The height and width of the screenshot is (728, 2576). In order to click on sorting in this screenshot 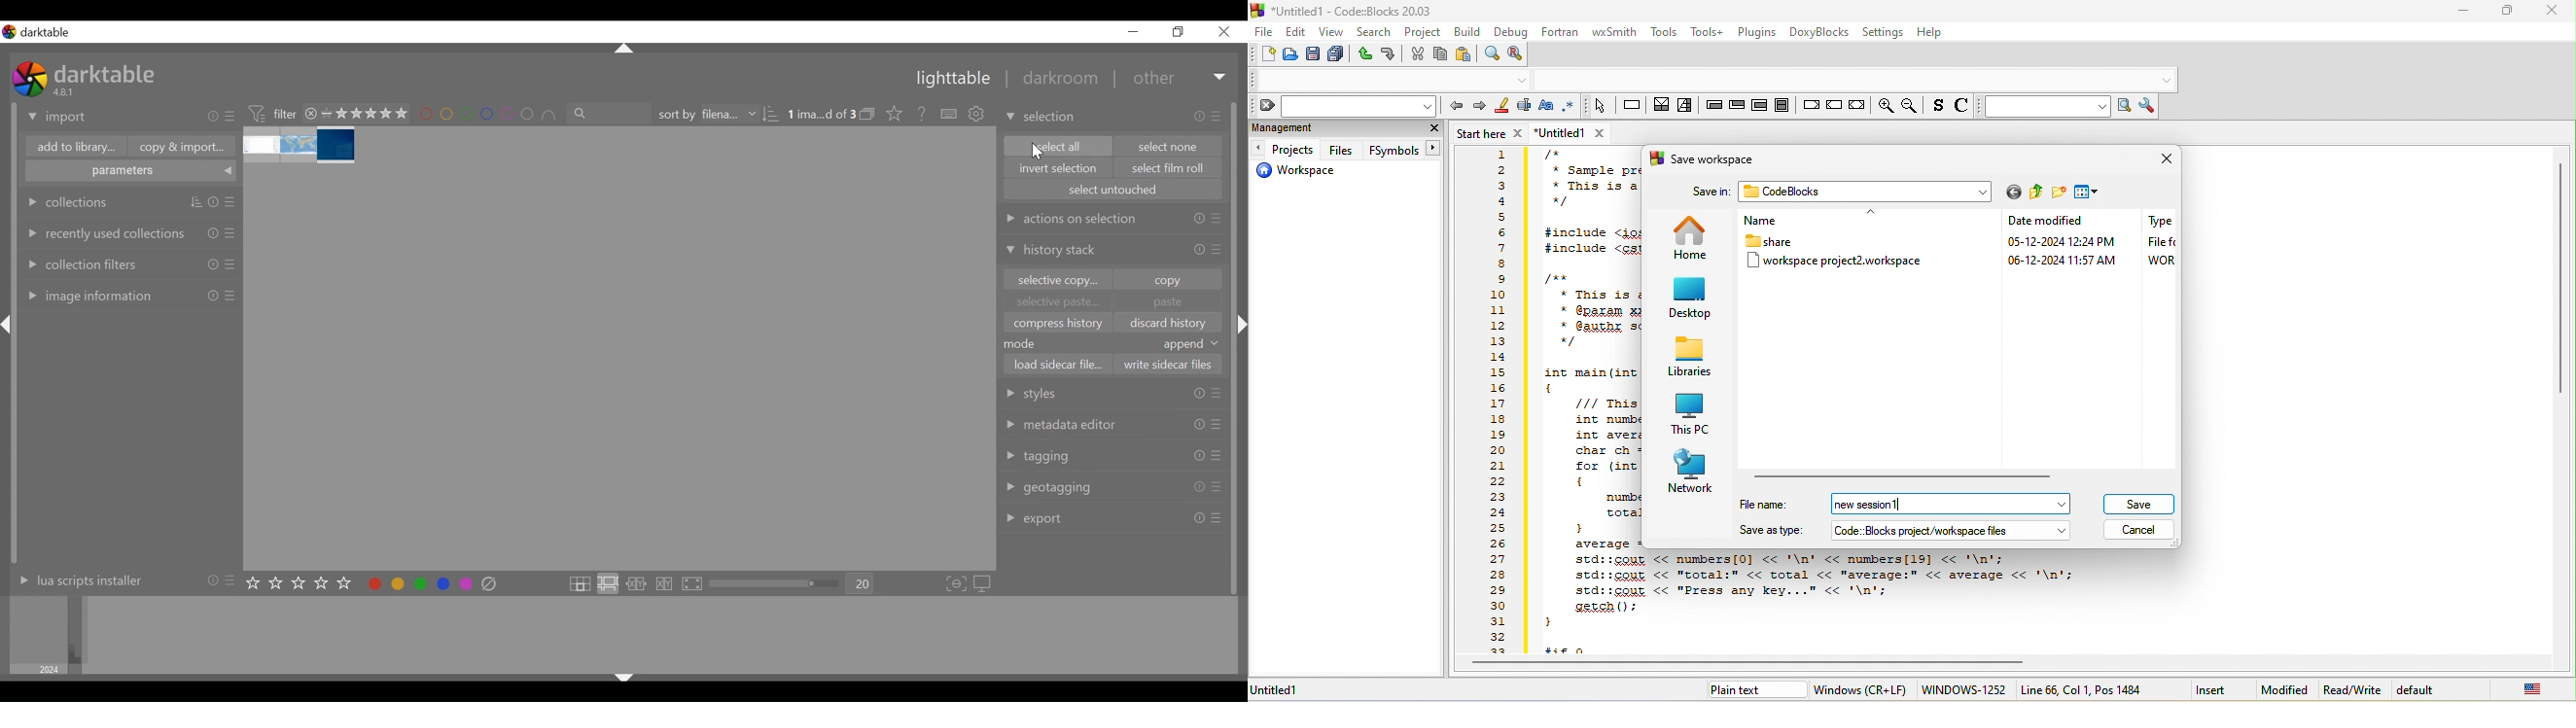, I will do `click(196, 203)`.